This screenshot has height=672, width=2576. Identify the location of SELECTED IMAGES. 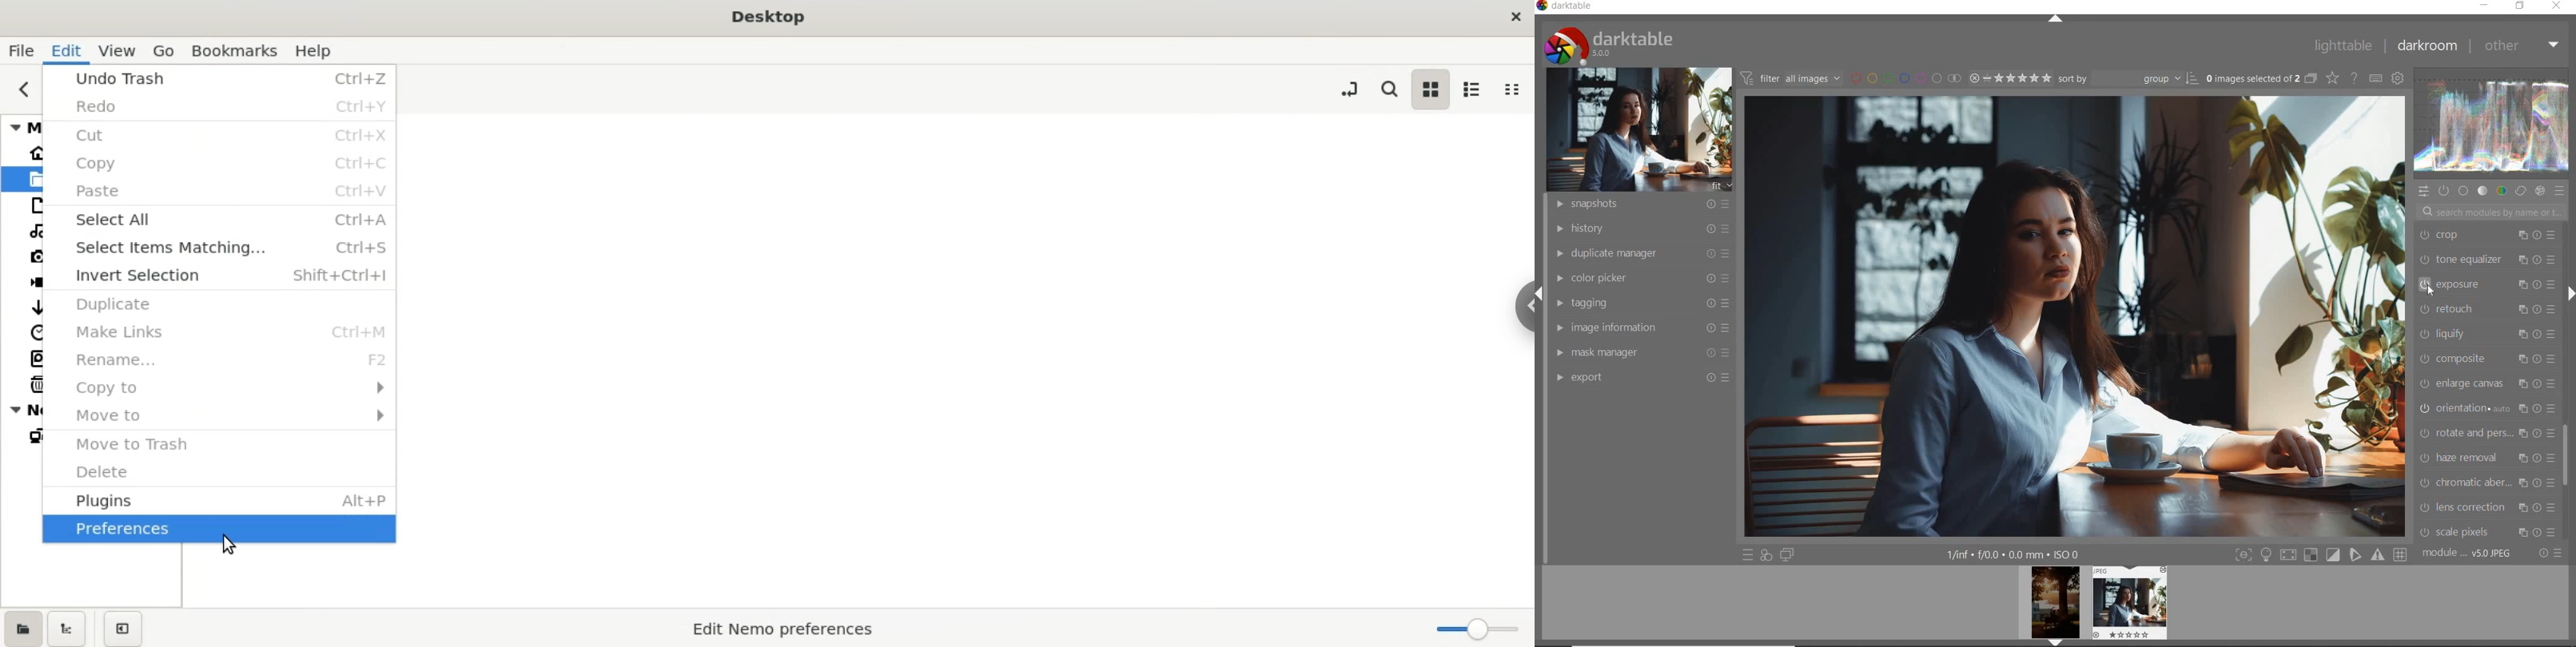
(2251, 79).